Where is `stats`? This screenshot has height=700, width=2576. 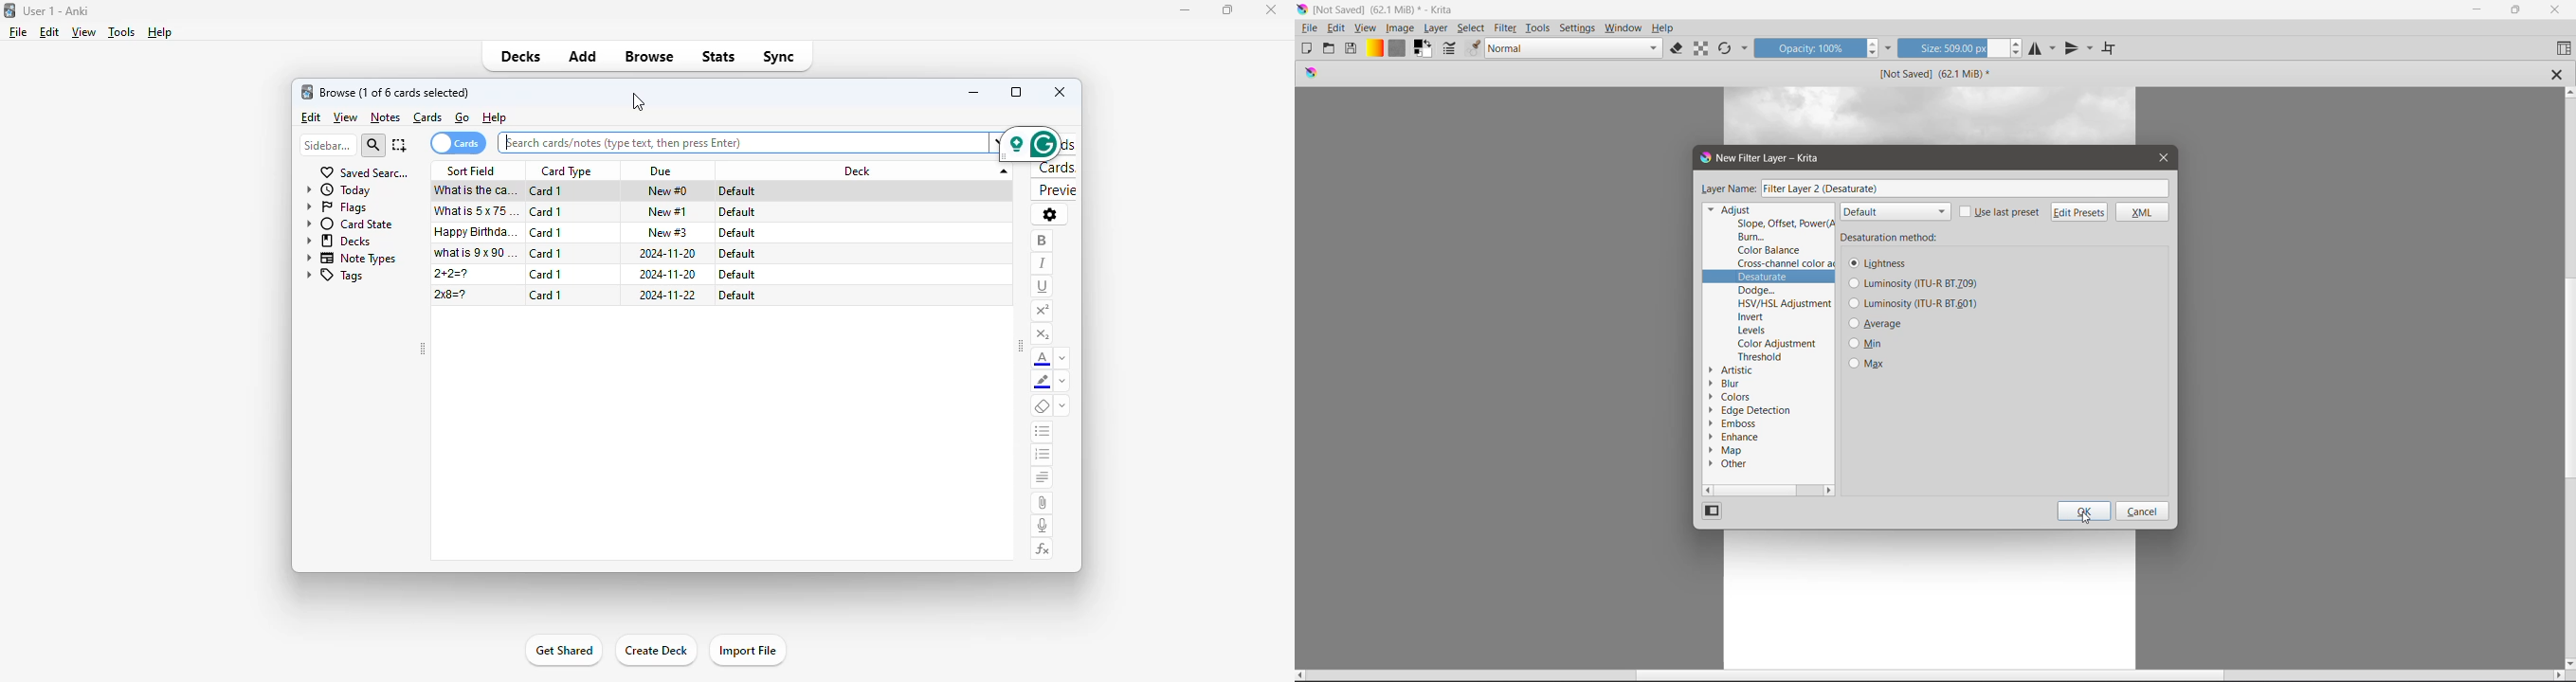
stats is located at coordinates (718, 57).